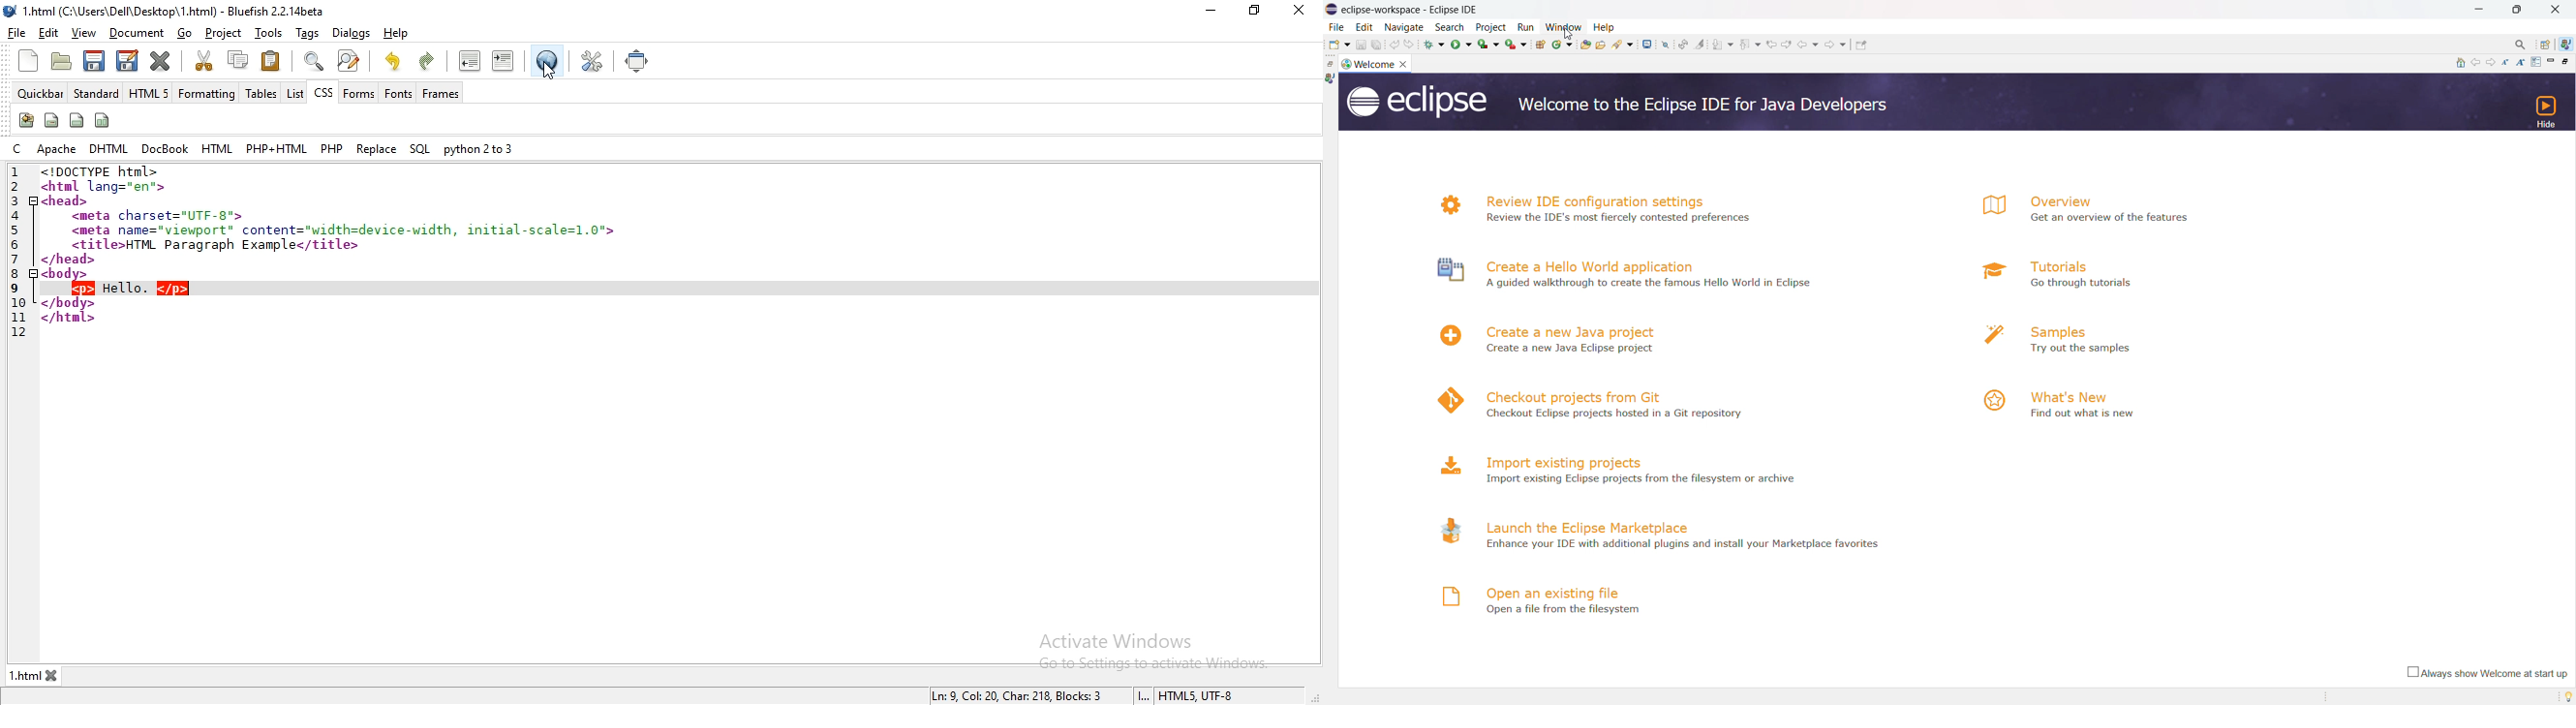 The image size is (2576, 728). Describe the element at coordinates (104, 119) in the screenshot. I see `columns` at that location.